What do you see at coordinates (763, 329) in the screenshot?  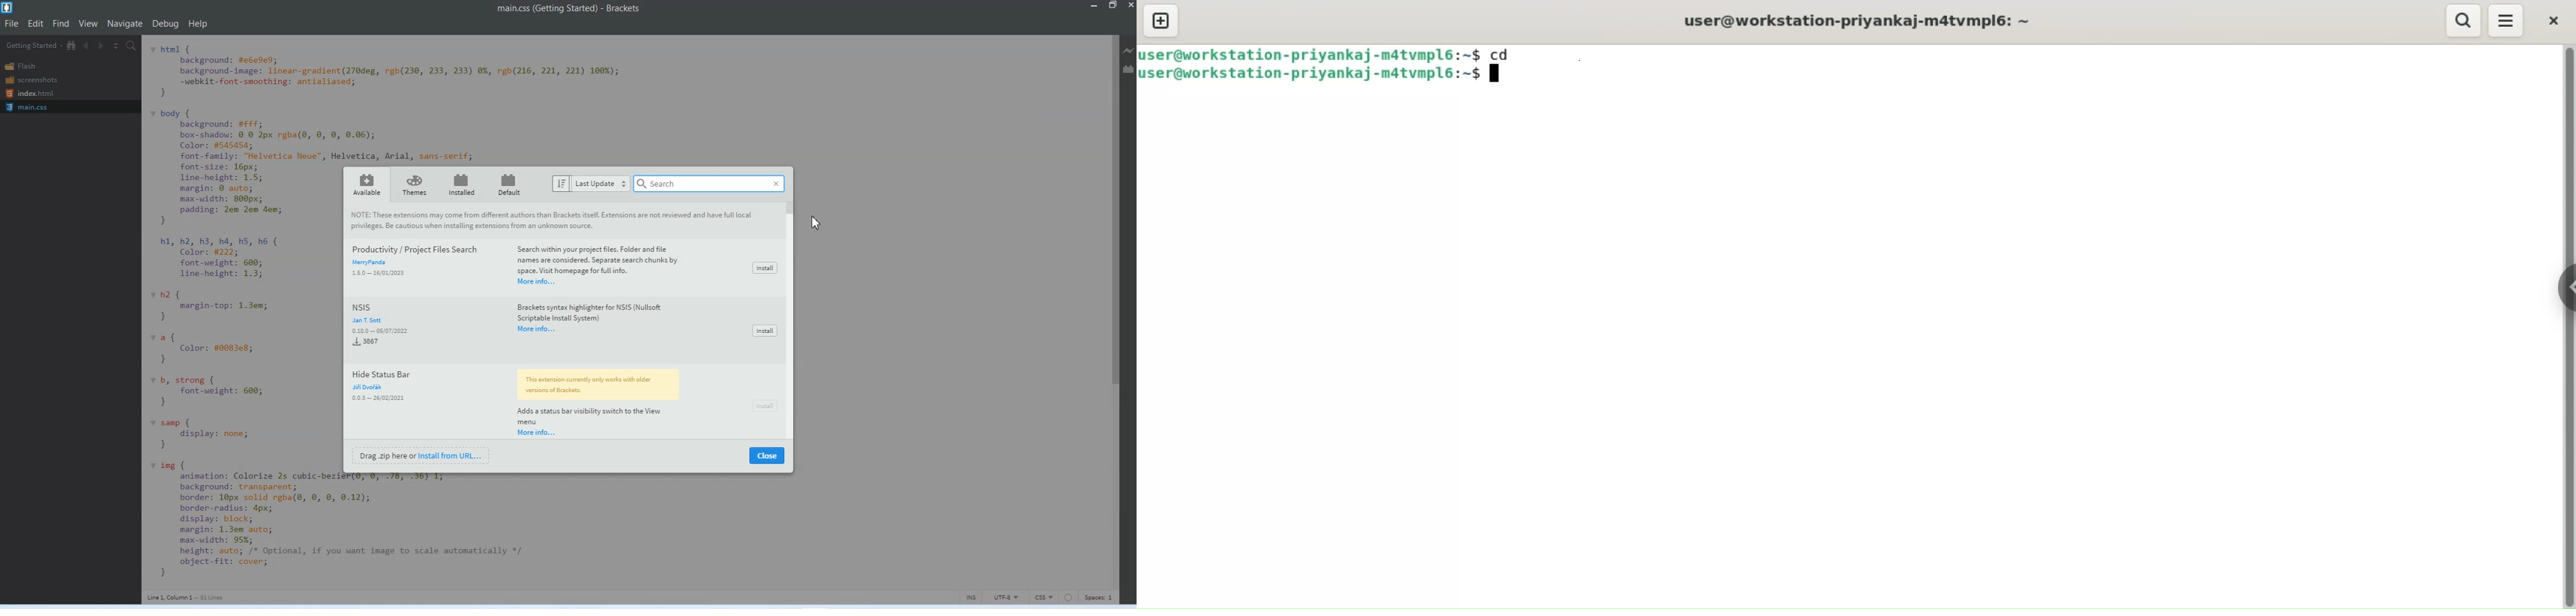 I see `Install` at bounding box center [763, 329].